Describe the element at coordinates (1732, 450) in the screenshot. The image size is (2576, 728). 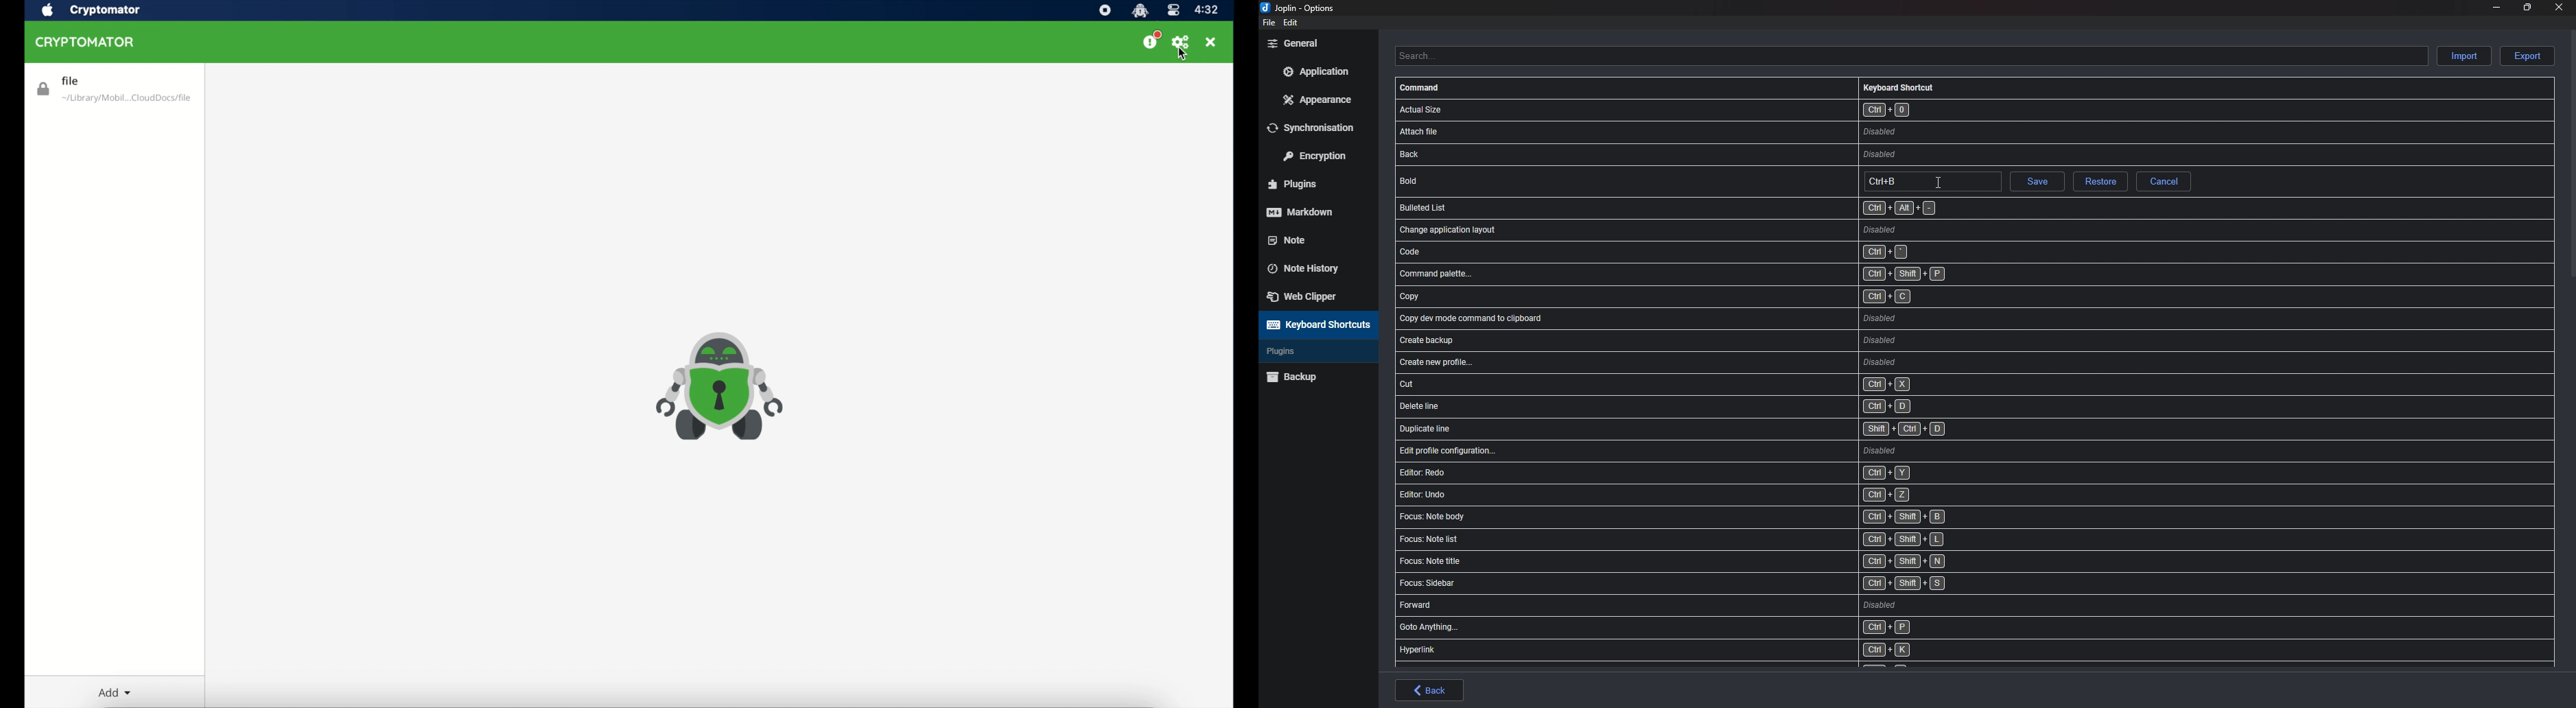
I see `shortcut` at that location.